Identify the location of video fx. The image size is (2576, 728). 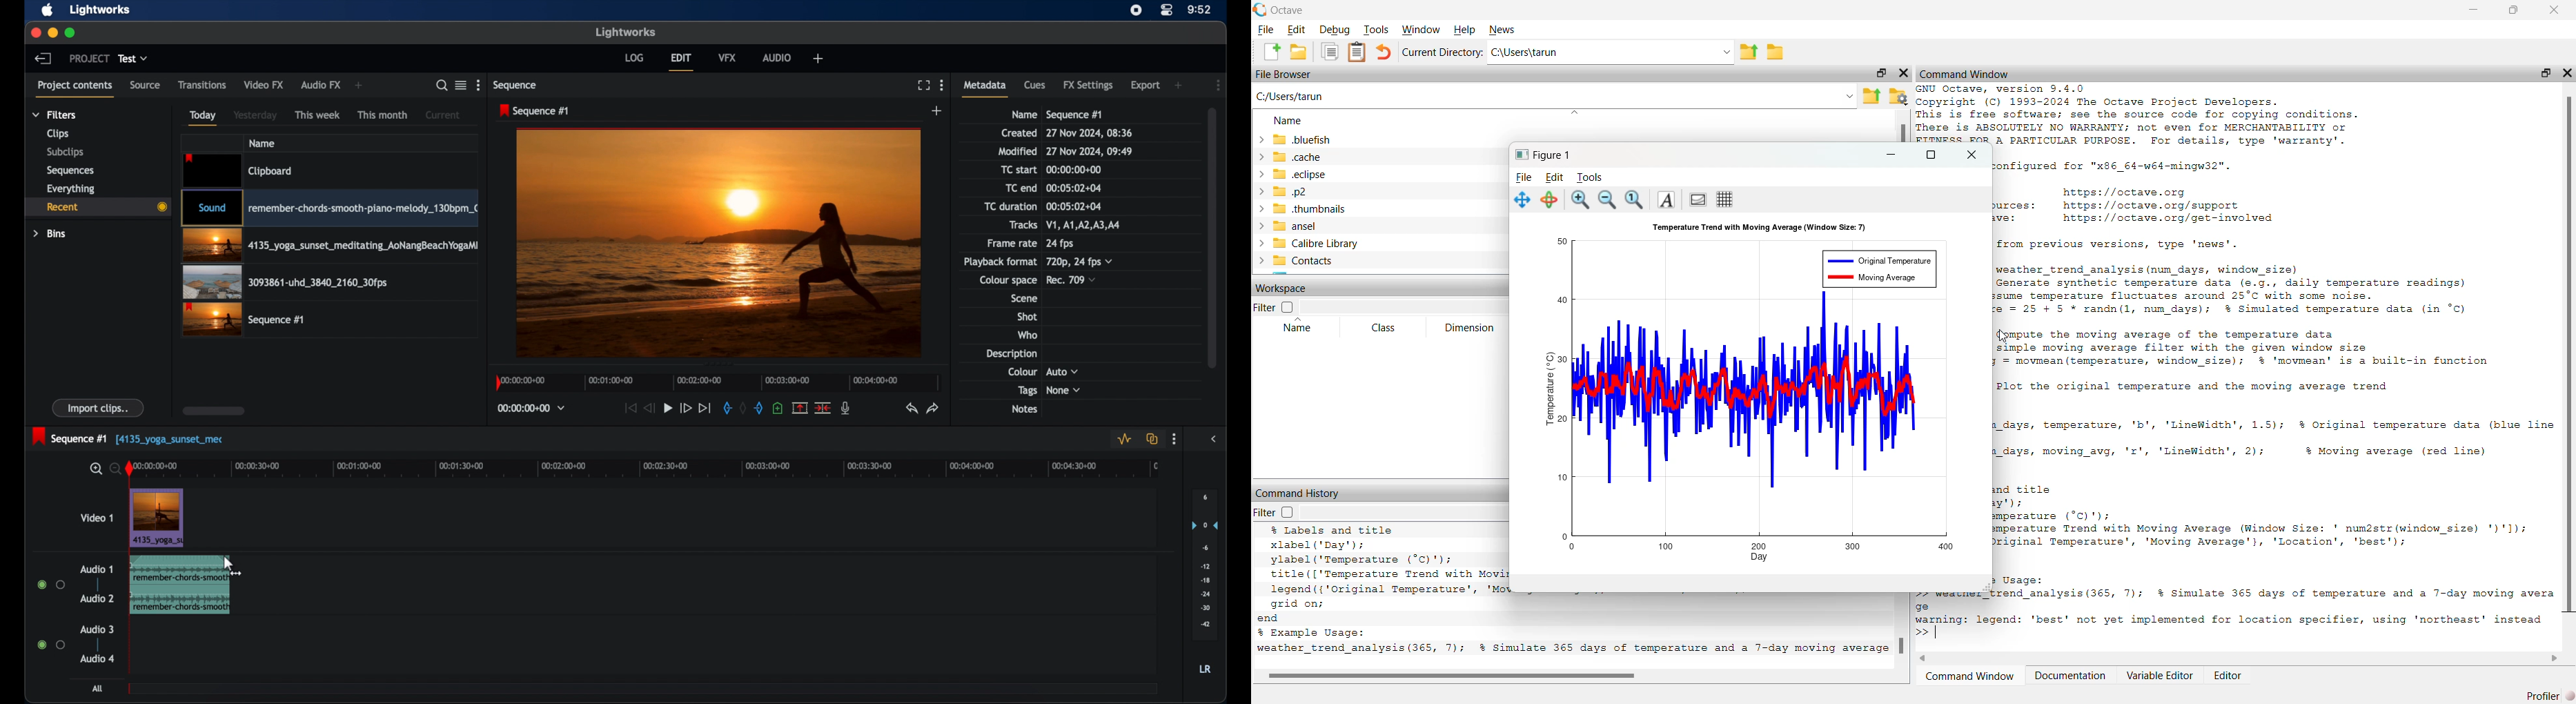
(265, 84).